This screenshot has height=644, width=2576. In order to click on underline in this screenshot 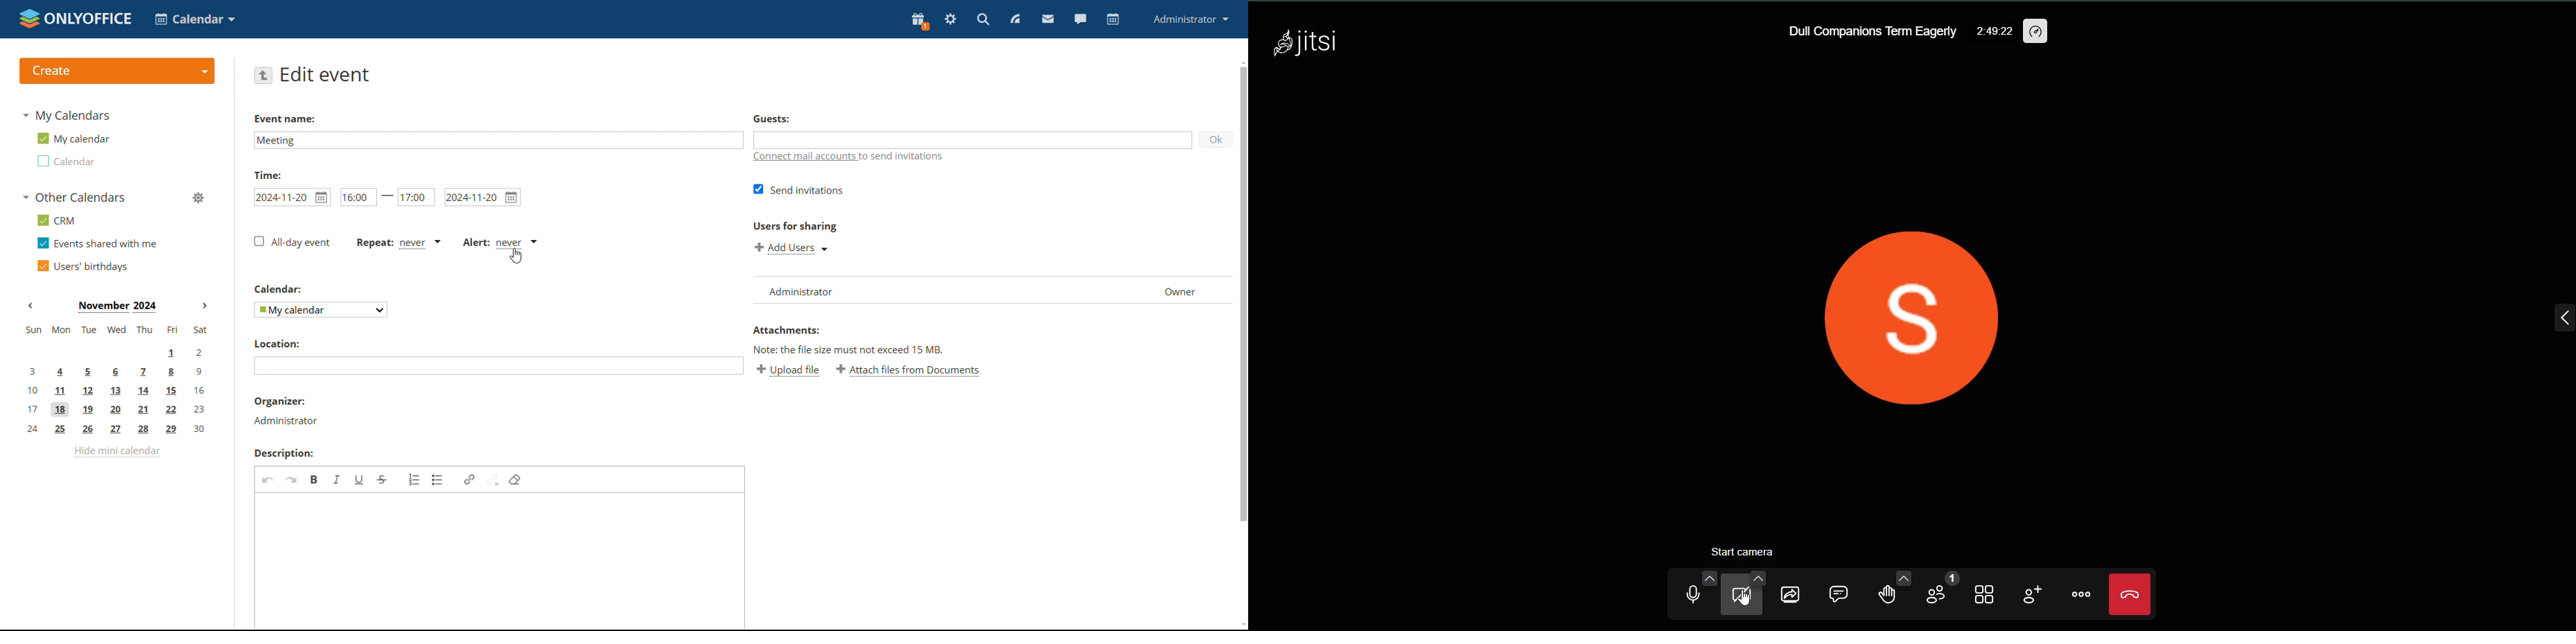, I will do `click(360, 479)`.